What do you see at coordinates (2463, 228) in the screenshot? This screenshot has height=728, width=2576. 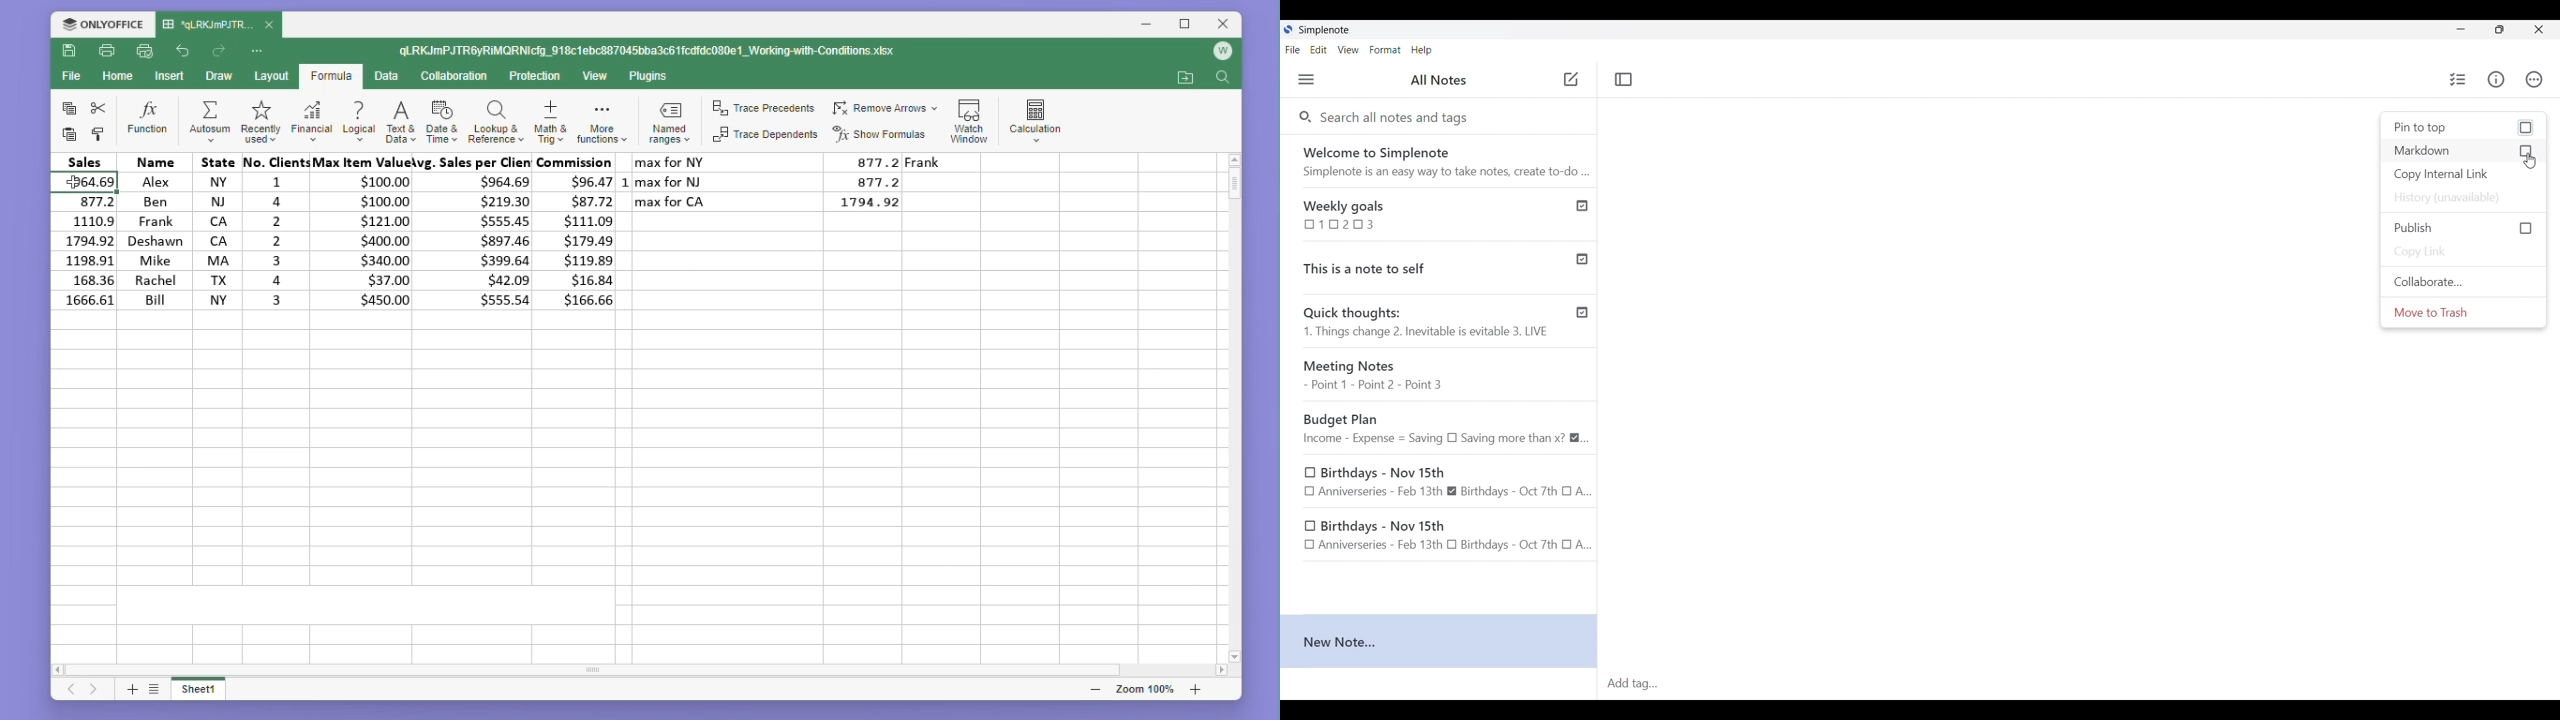 I see `Click to Publish` at bounding box center [2463, 228].